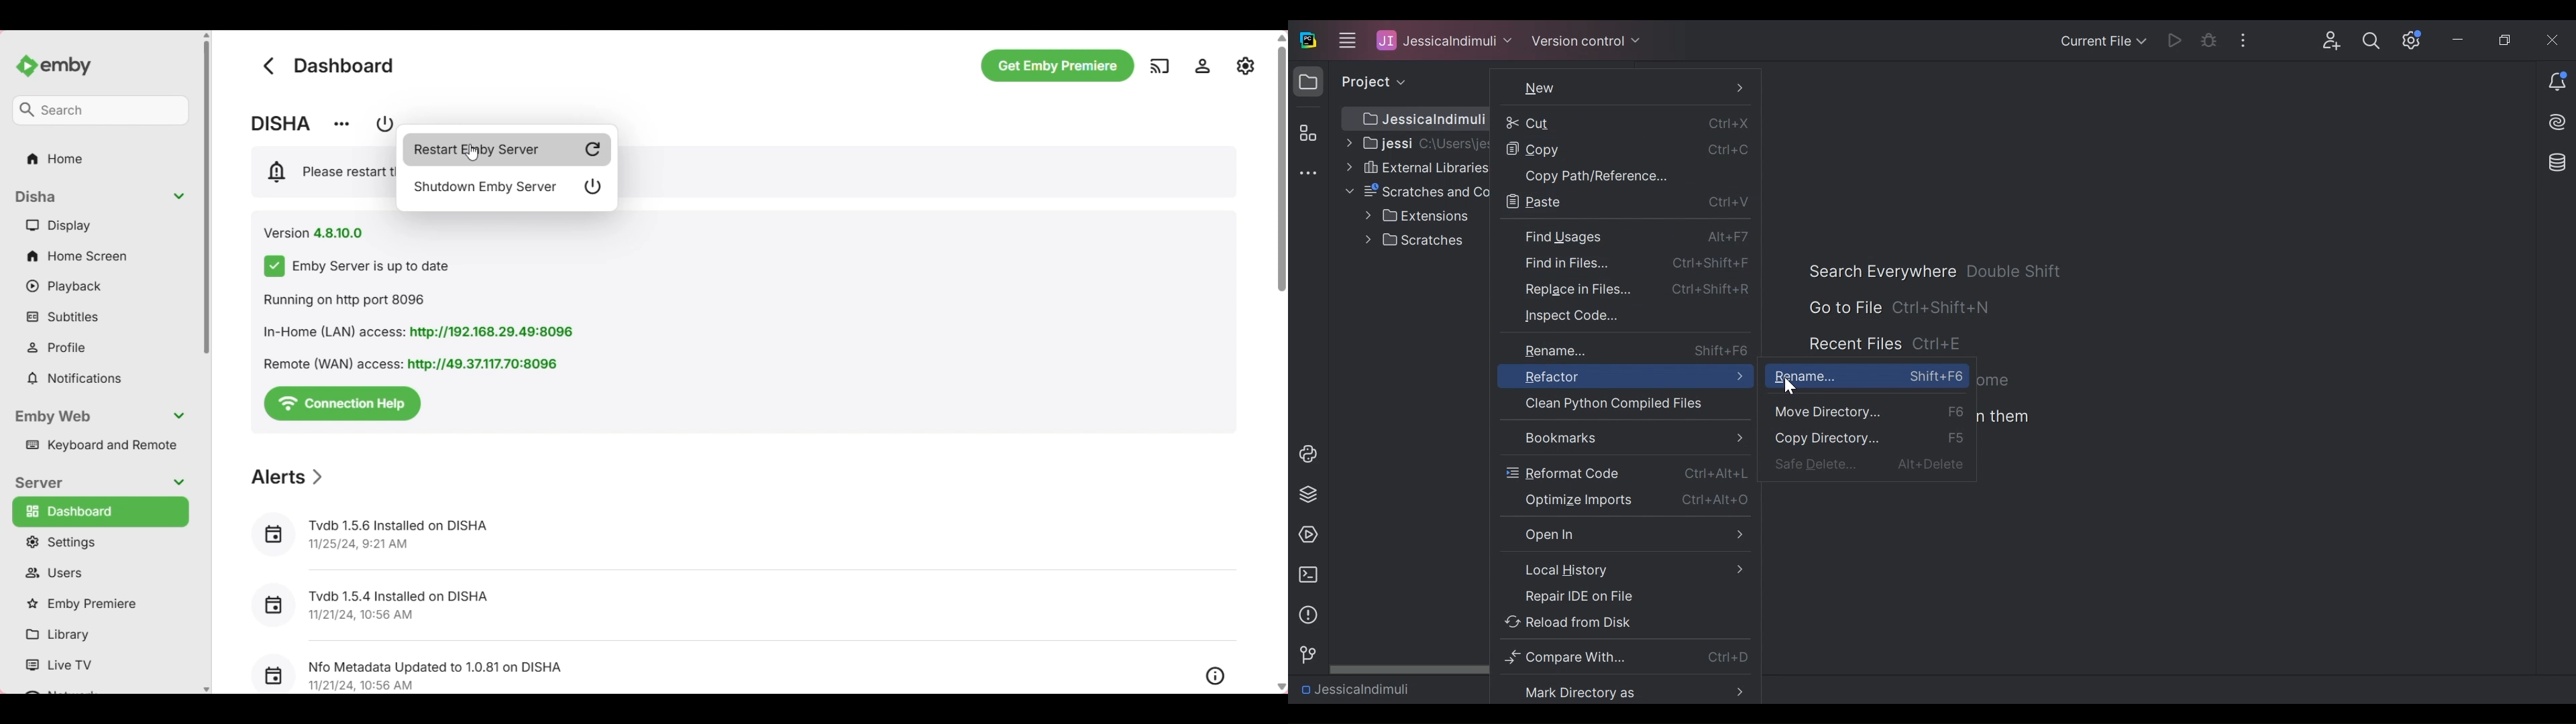 This screenshot has height=728, width=2576. Describe the element at coordinates (1622, 151) in the screenshot. I see `Copy` at that location.